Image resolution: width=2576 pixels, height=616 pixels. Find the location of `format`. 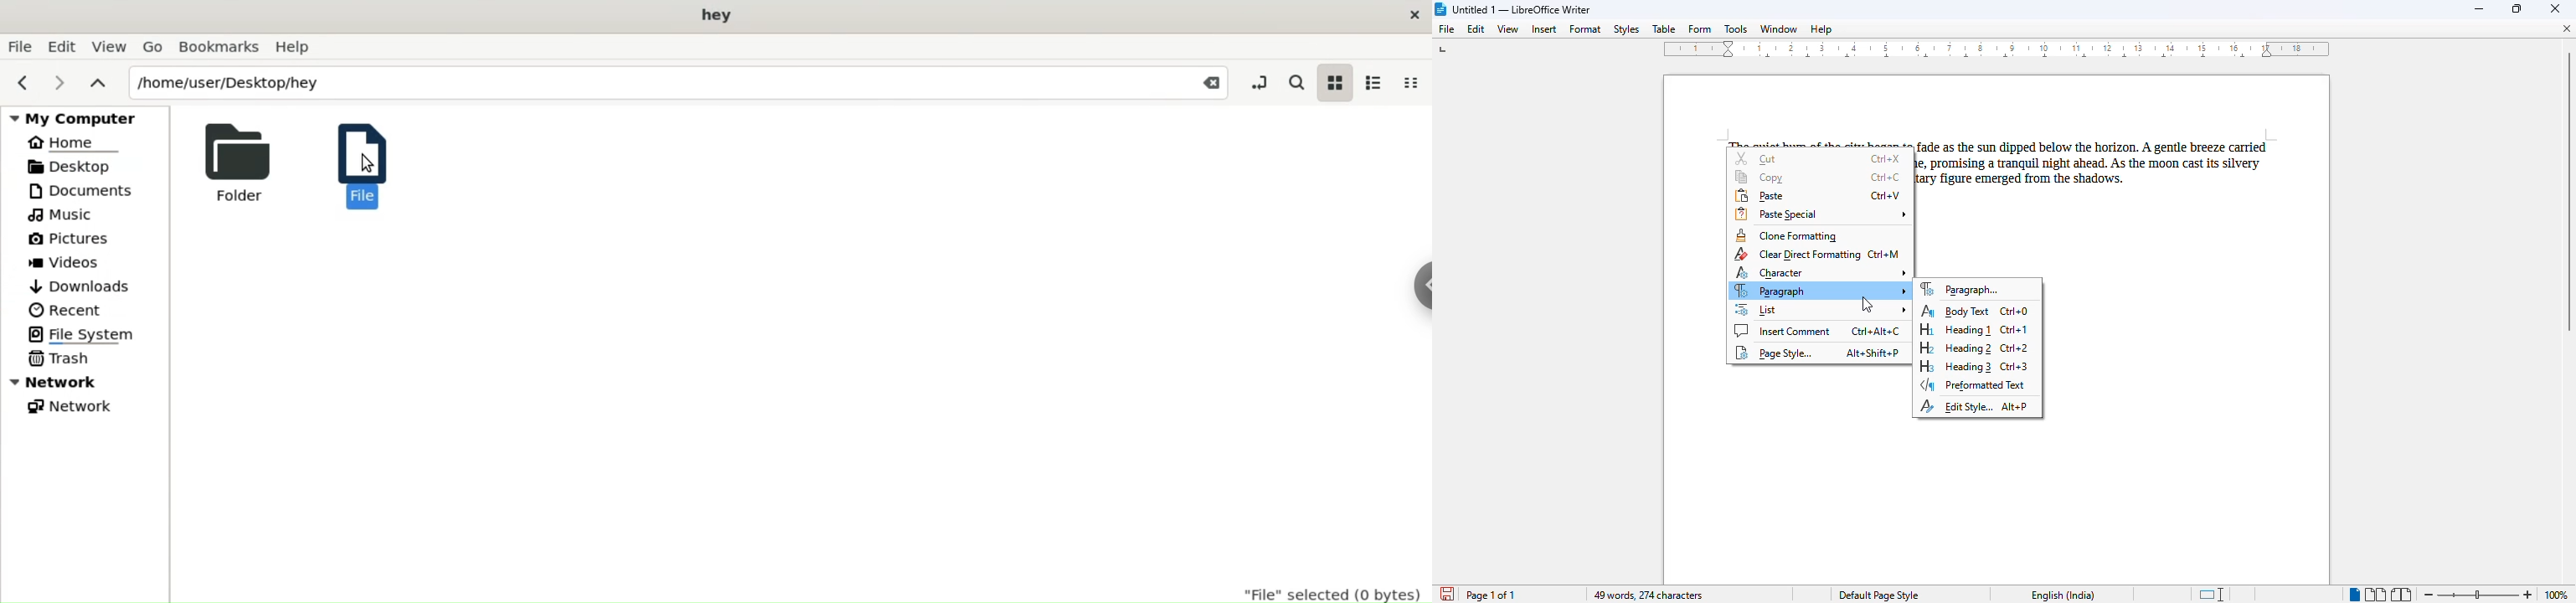

format is located at coordinates (1586, 28).